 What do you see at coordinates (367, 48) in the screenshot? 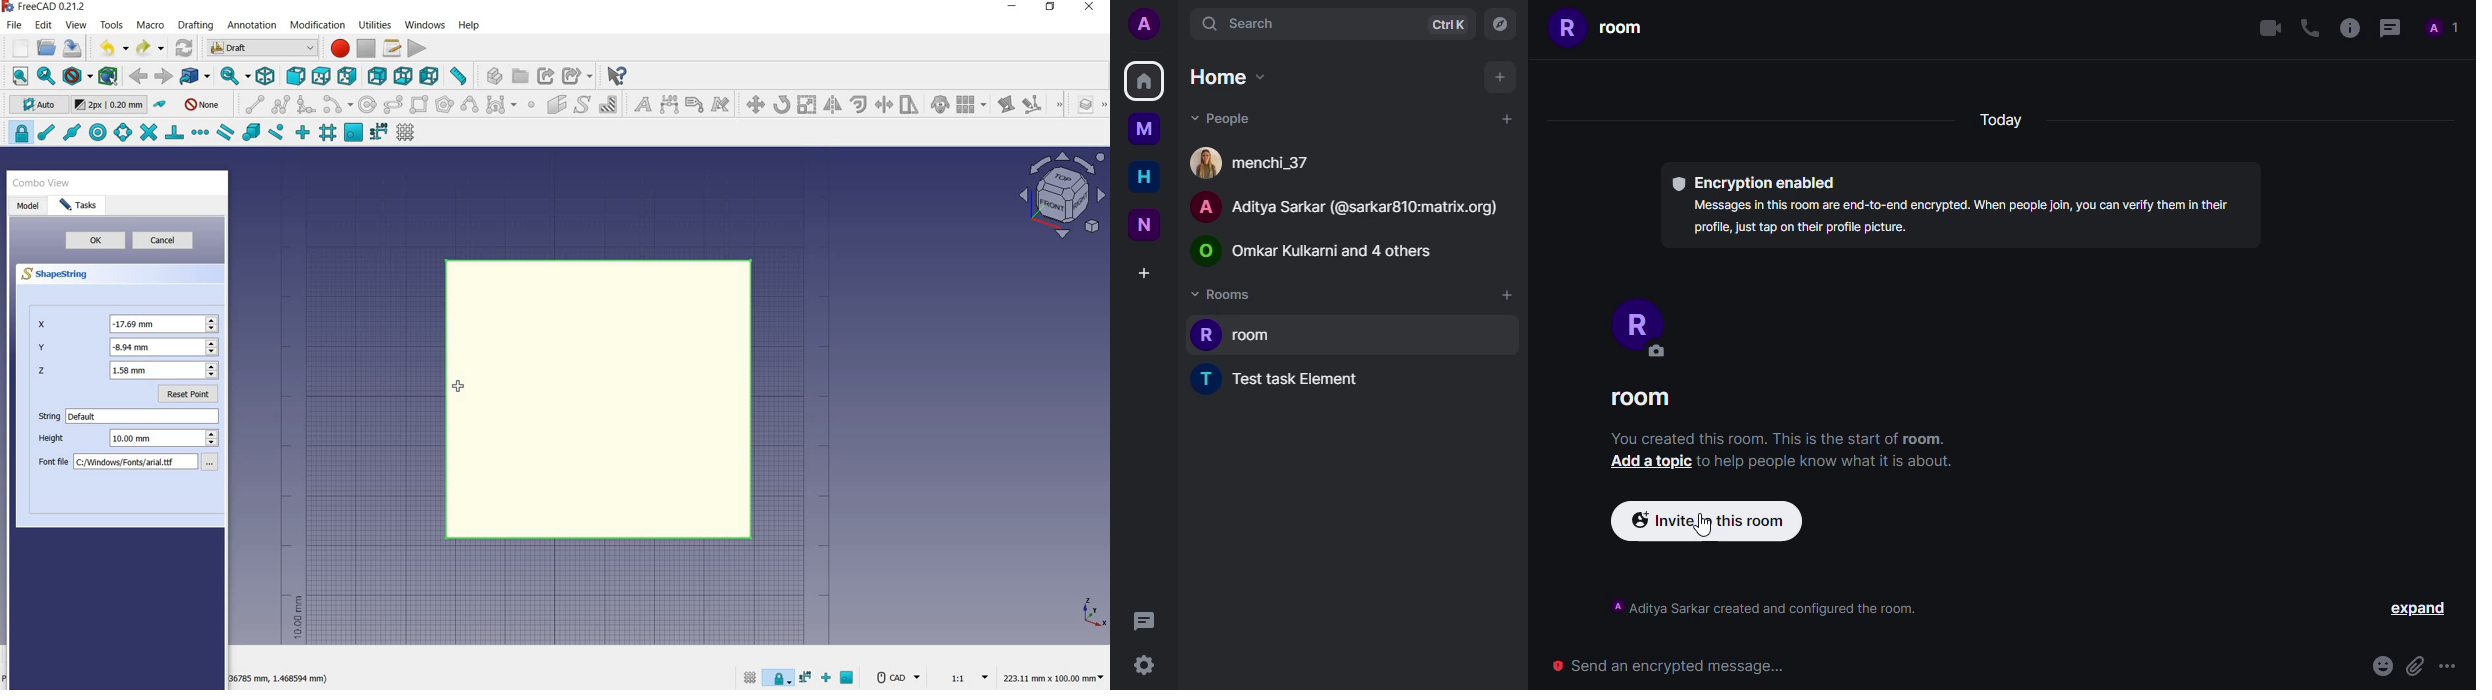
I see `stop macro recording` at bounding box center [367, 48].